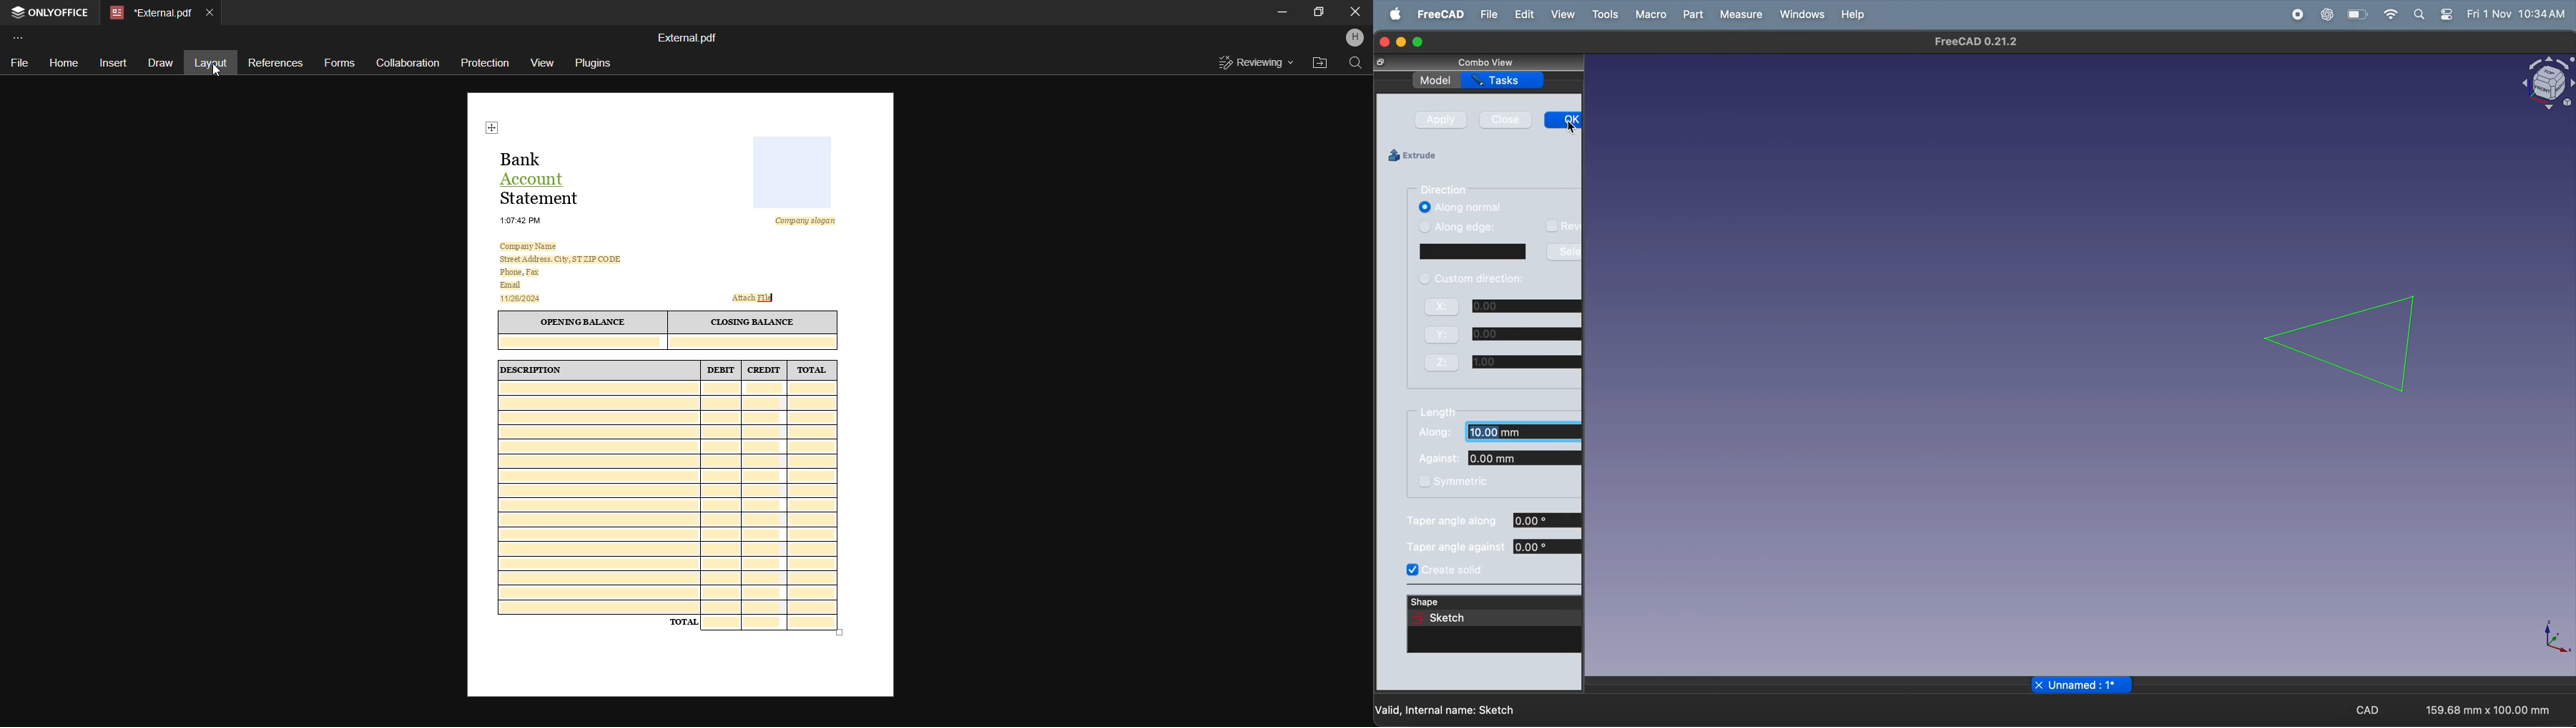  Describe the element at coordinates (1442, 362) in the screenshot. I see `z:` at that location.